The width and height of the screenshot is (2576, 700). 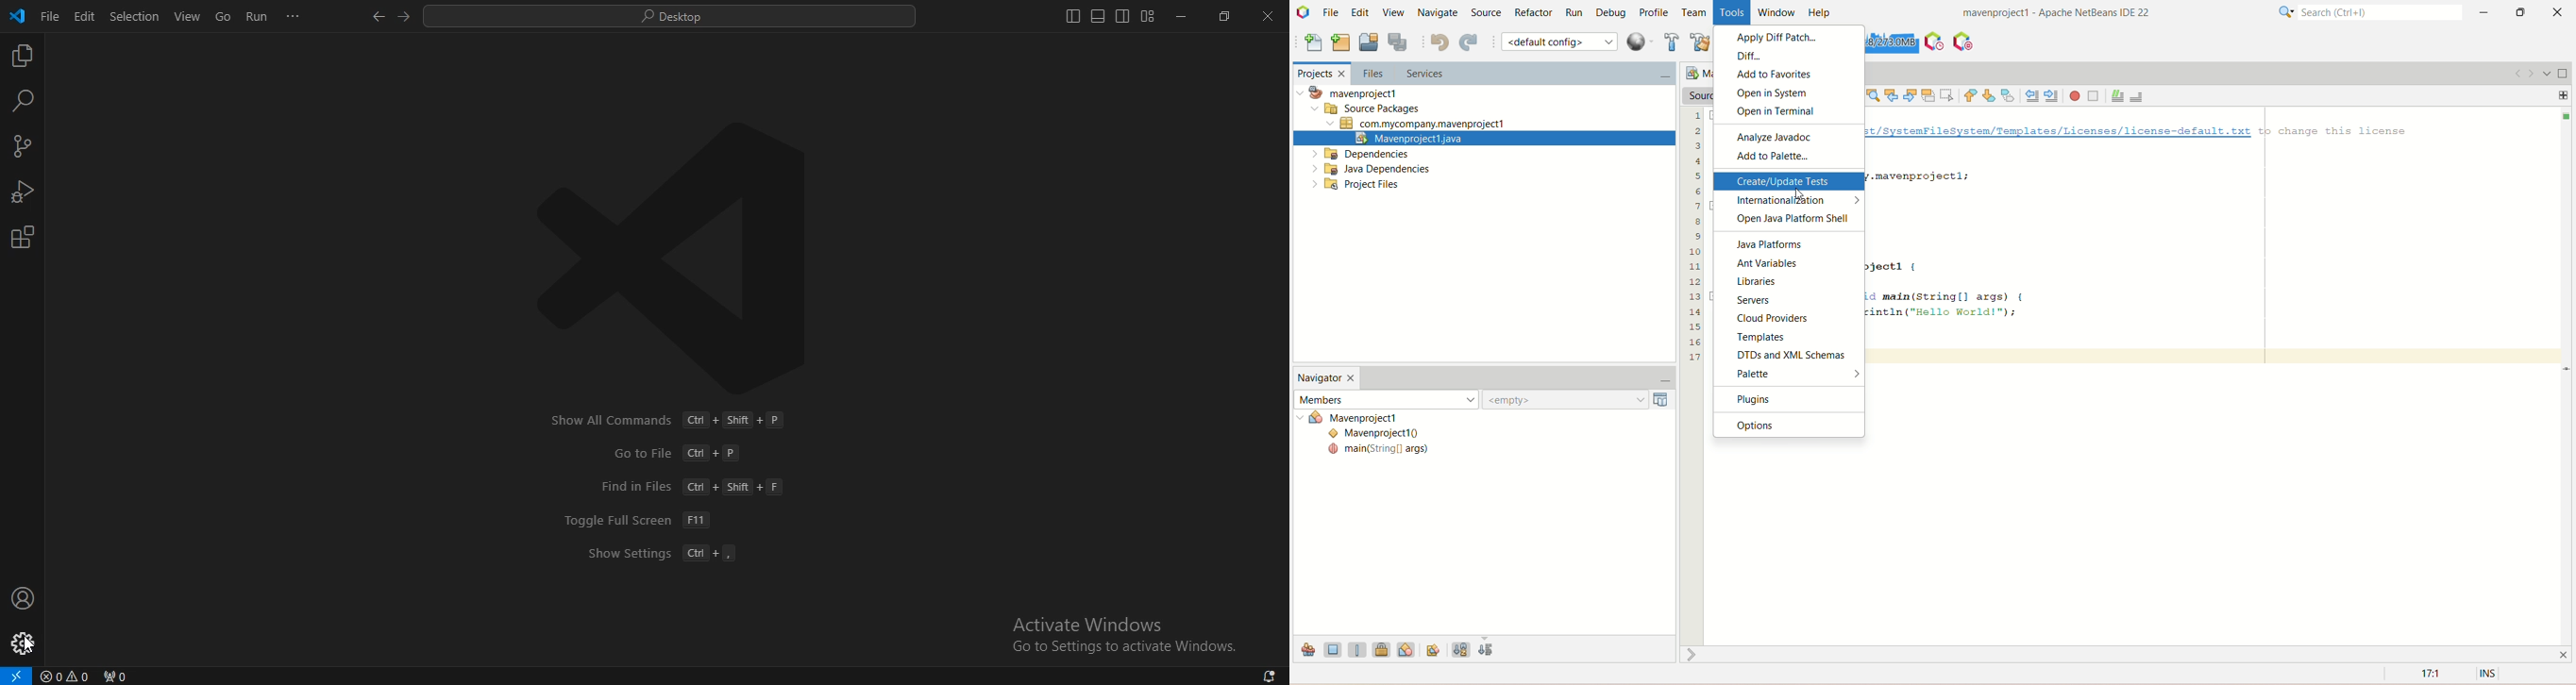 I want to click on main(String[] args), so click(x=1379, y=450).